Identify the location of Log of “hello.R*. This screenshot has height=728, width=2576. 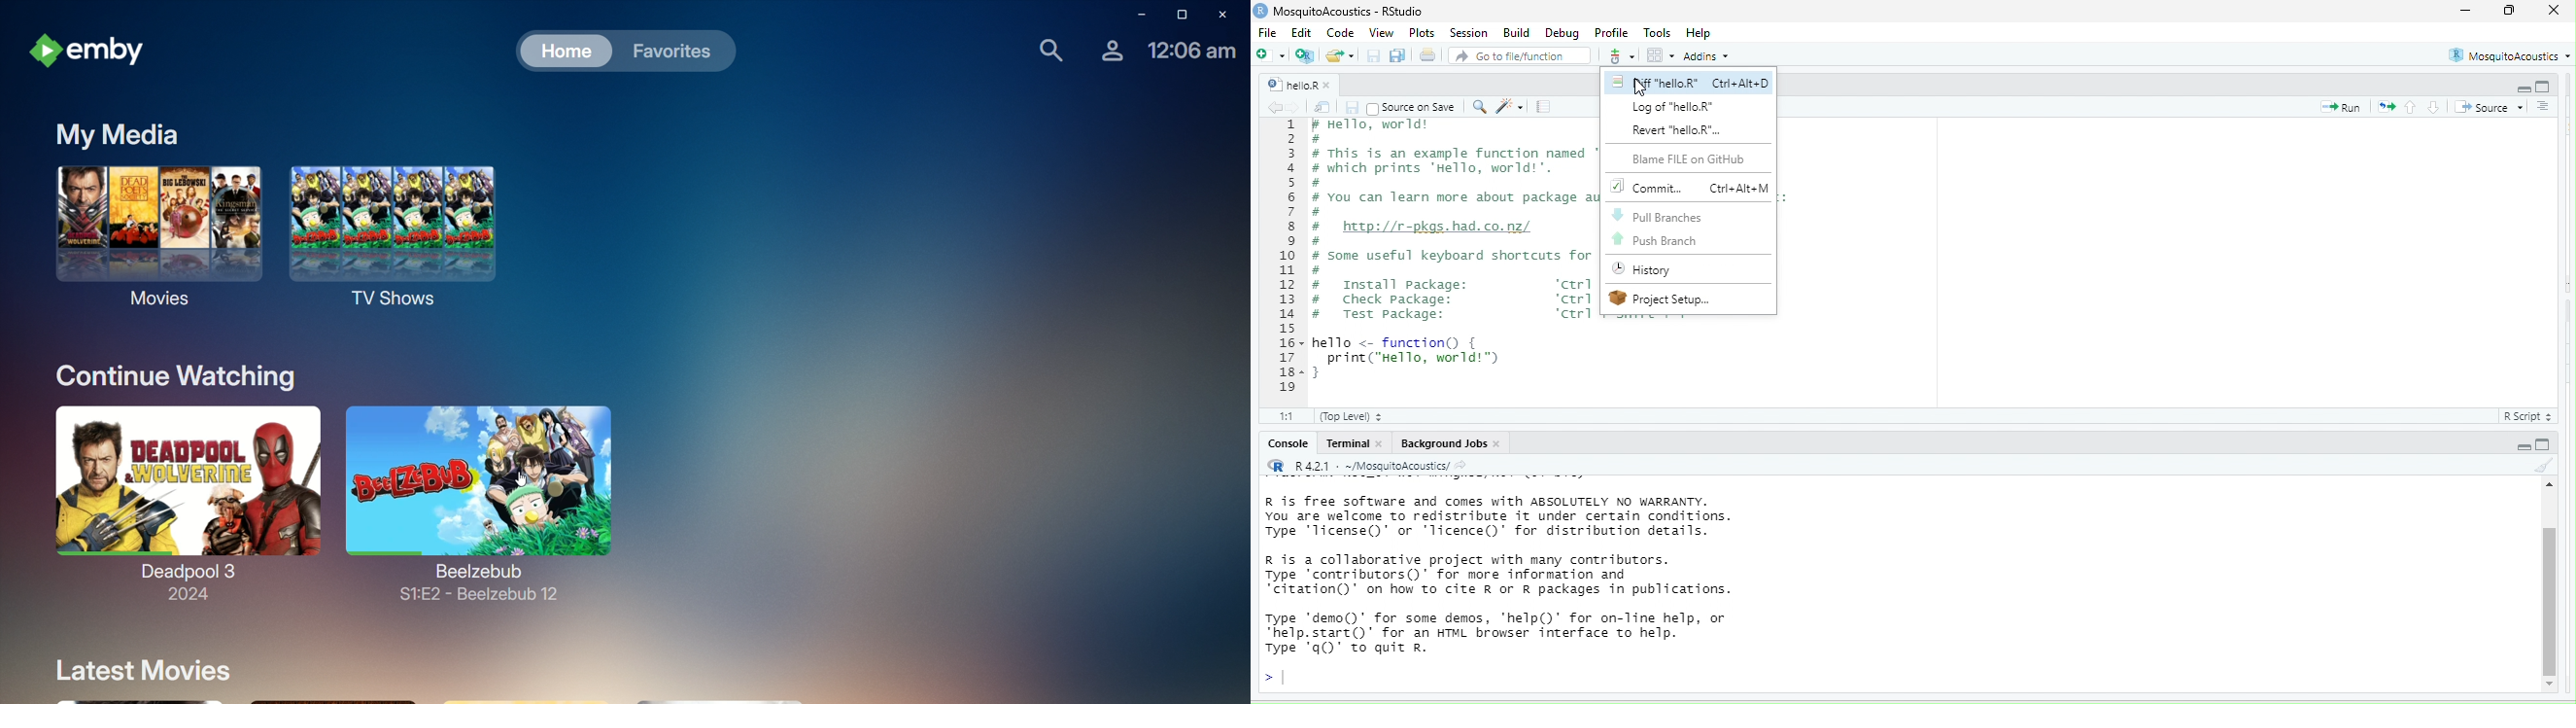
(1675, 109).